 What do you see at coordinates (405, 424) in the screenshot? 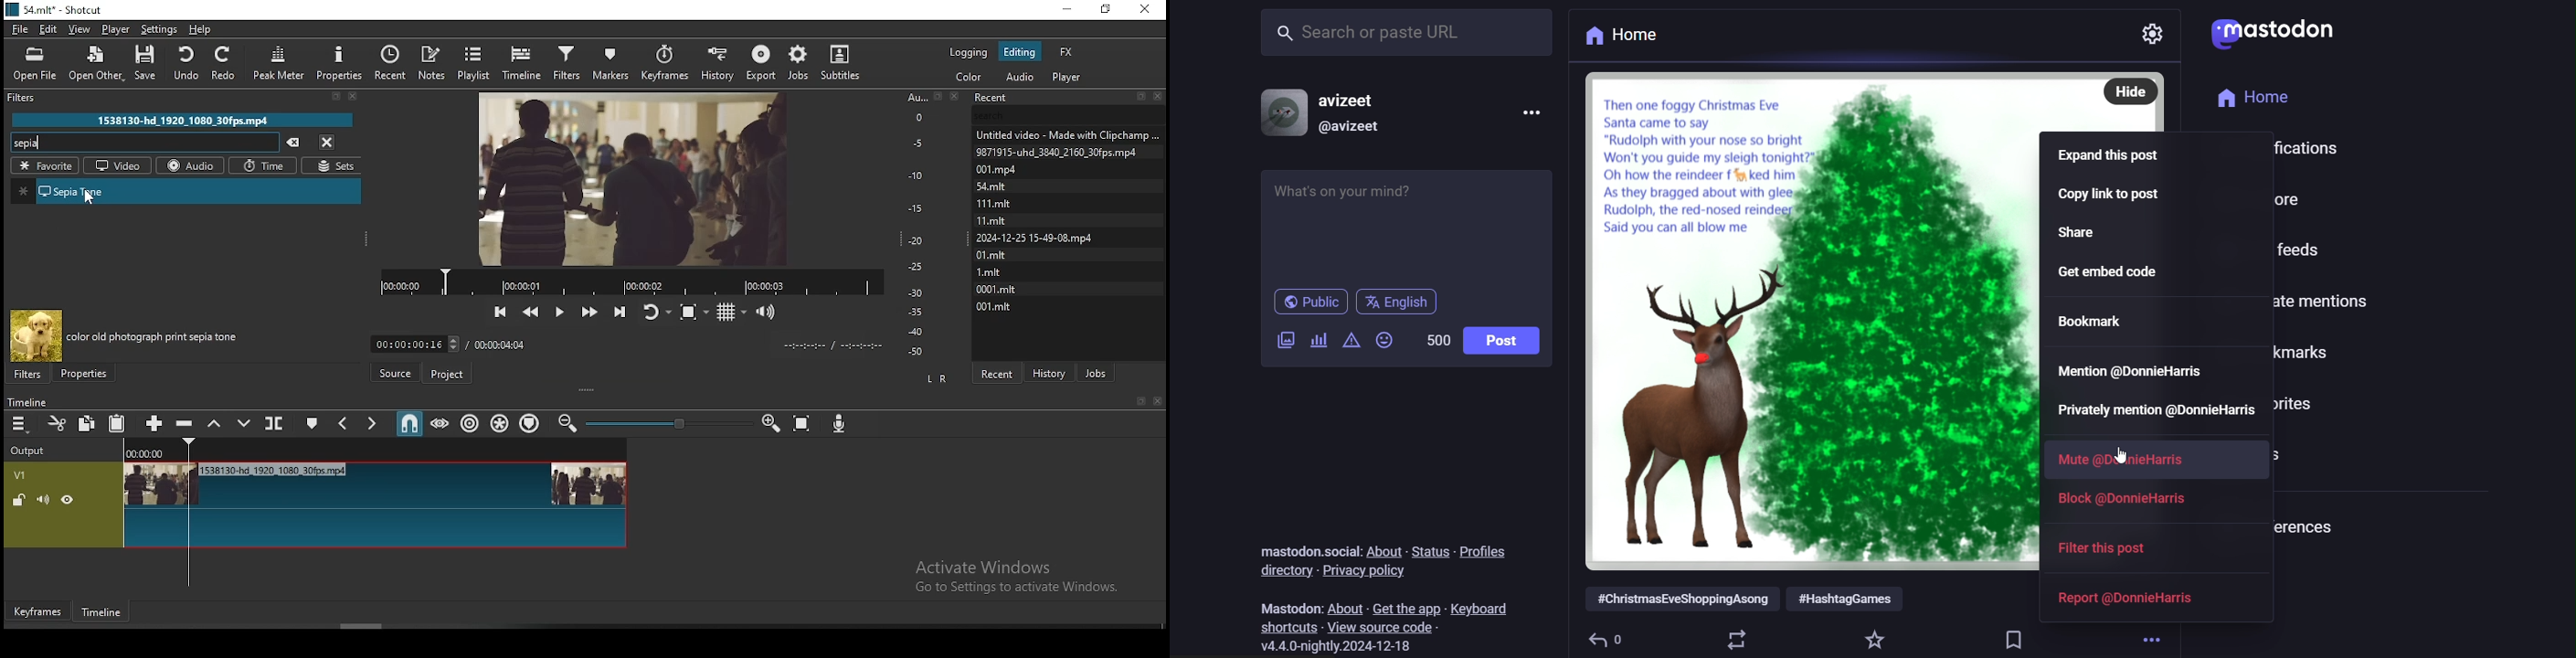
I see `snap` at bounding box center [405, 424].